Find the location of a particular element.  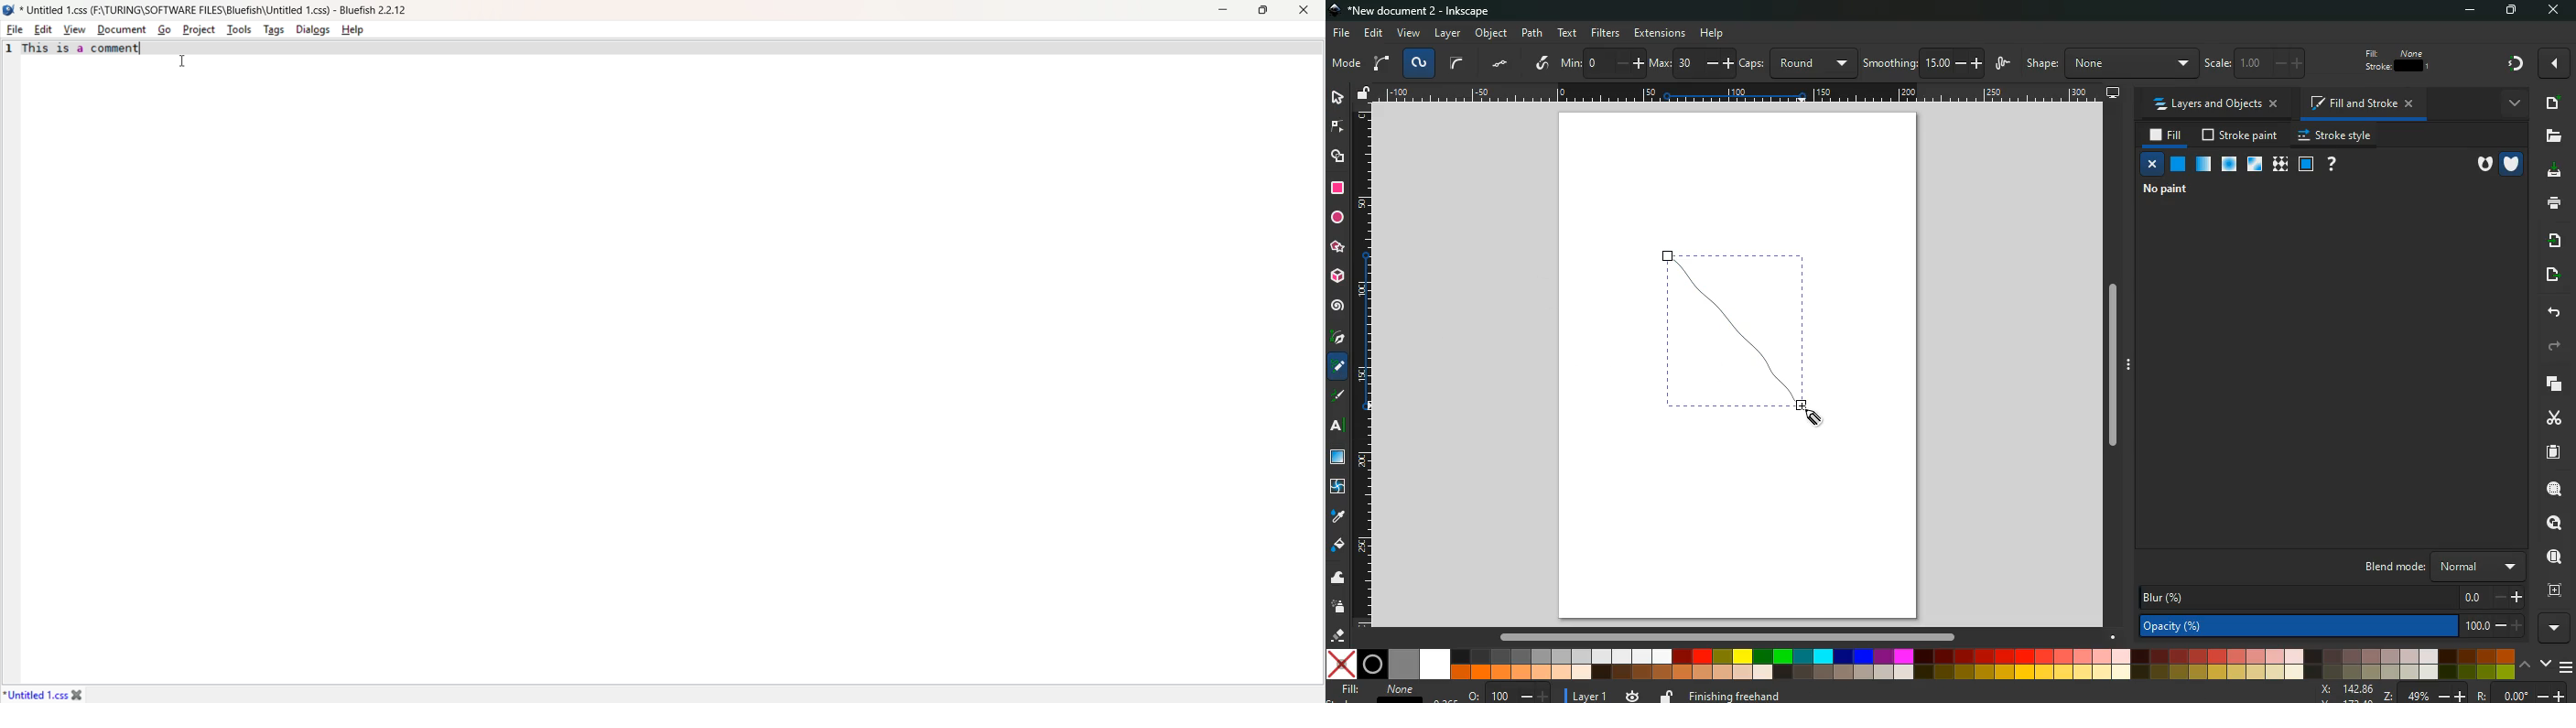

Project is located at coordinates (200, 29).